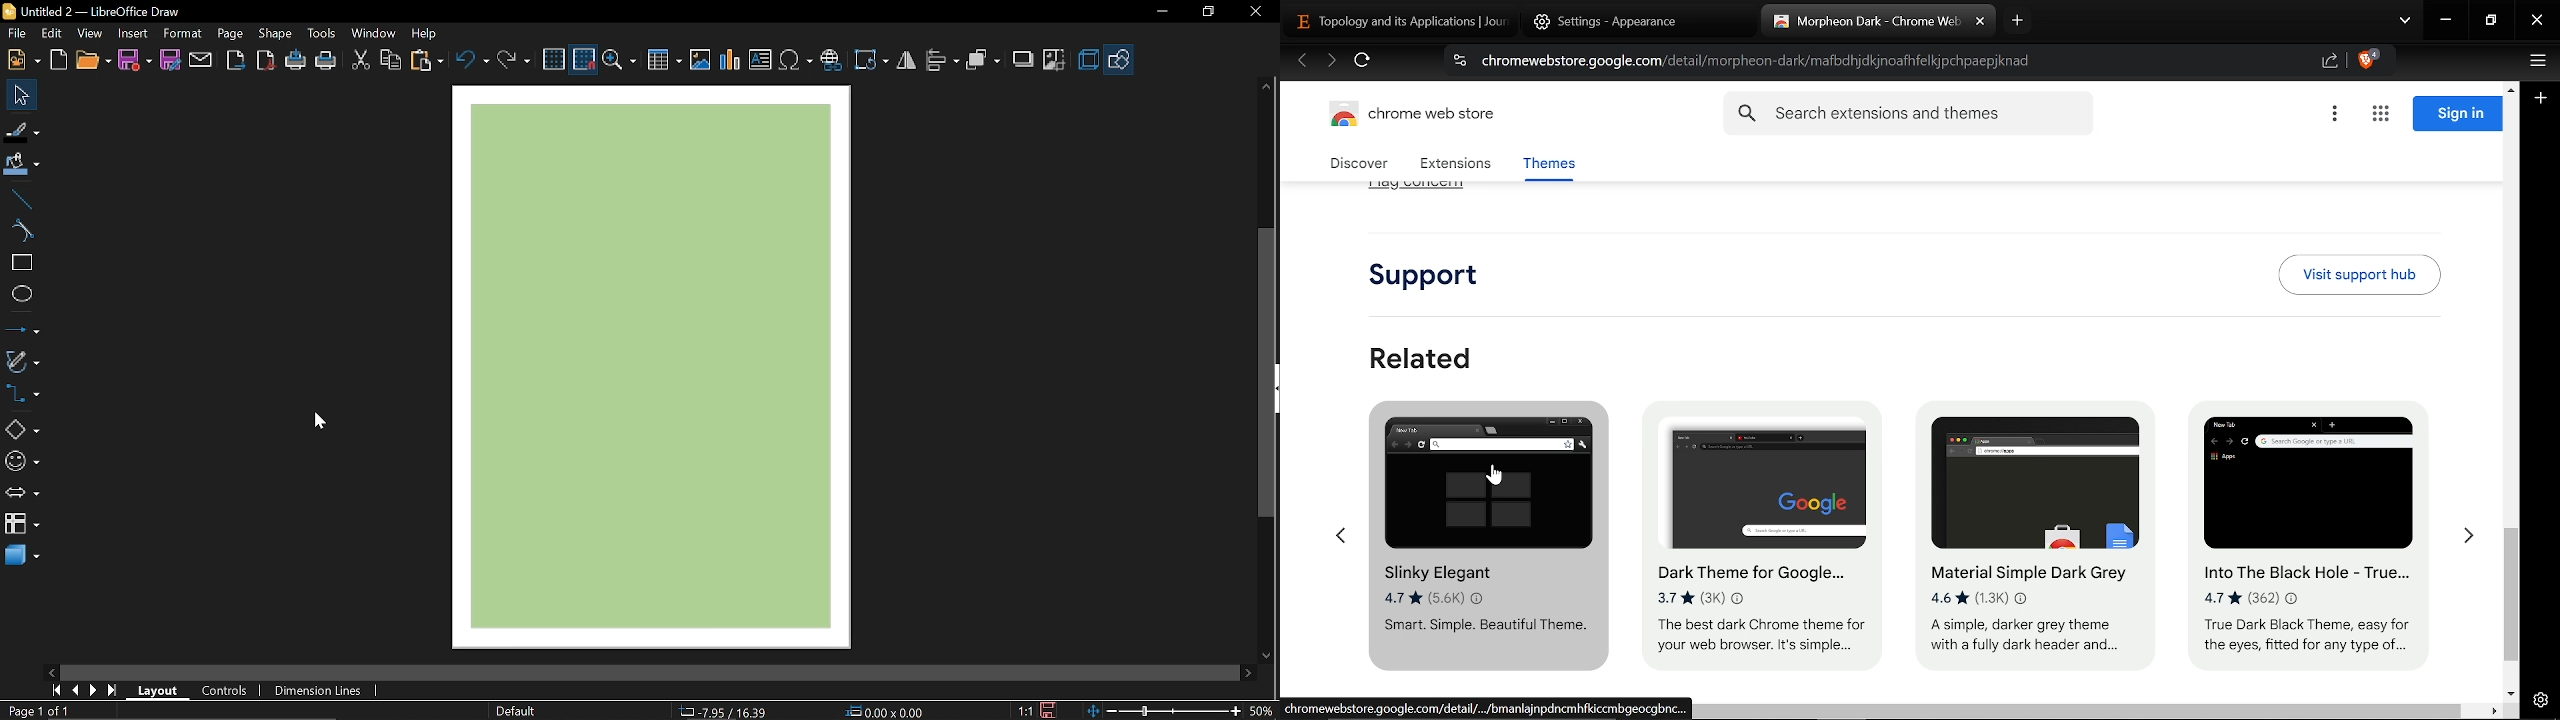  I want to click on Fill color, so click(21, 166).